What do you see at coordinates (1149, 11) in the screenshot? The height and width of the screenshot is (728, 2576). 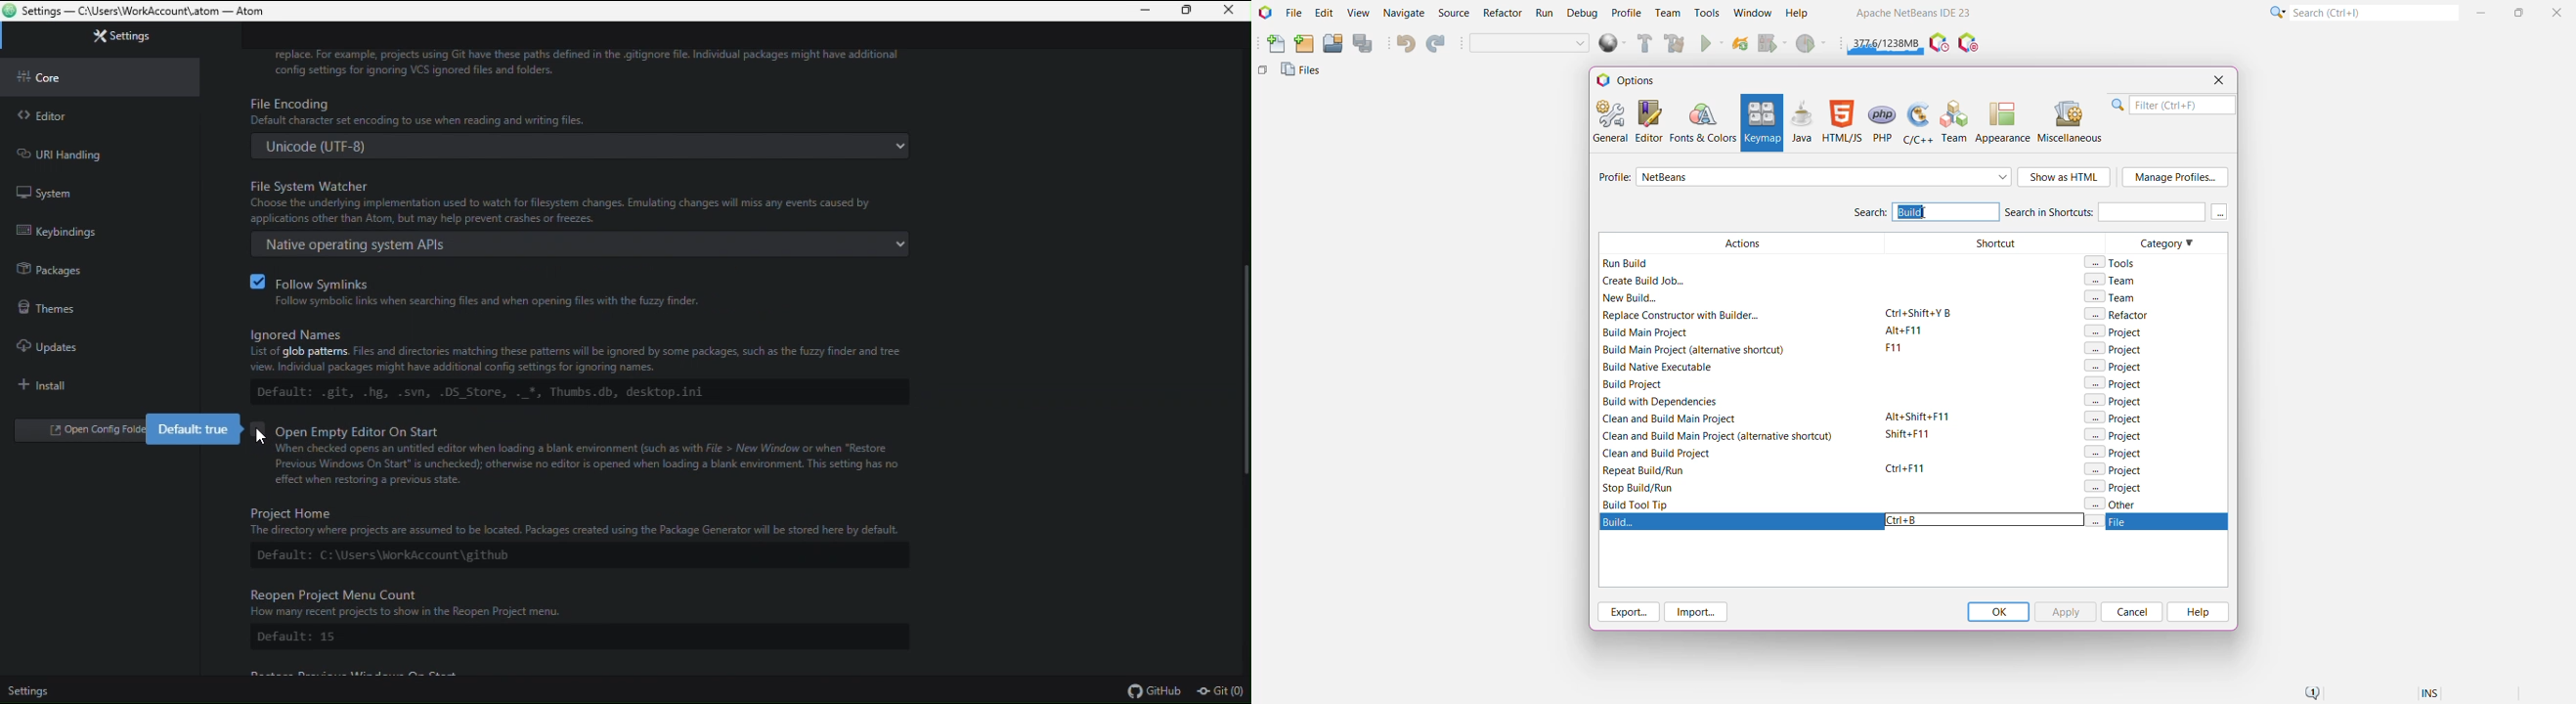 I see `minimize` at bounding box center [1149, 11].